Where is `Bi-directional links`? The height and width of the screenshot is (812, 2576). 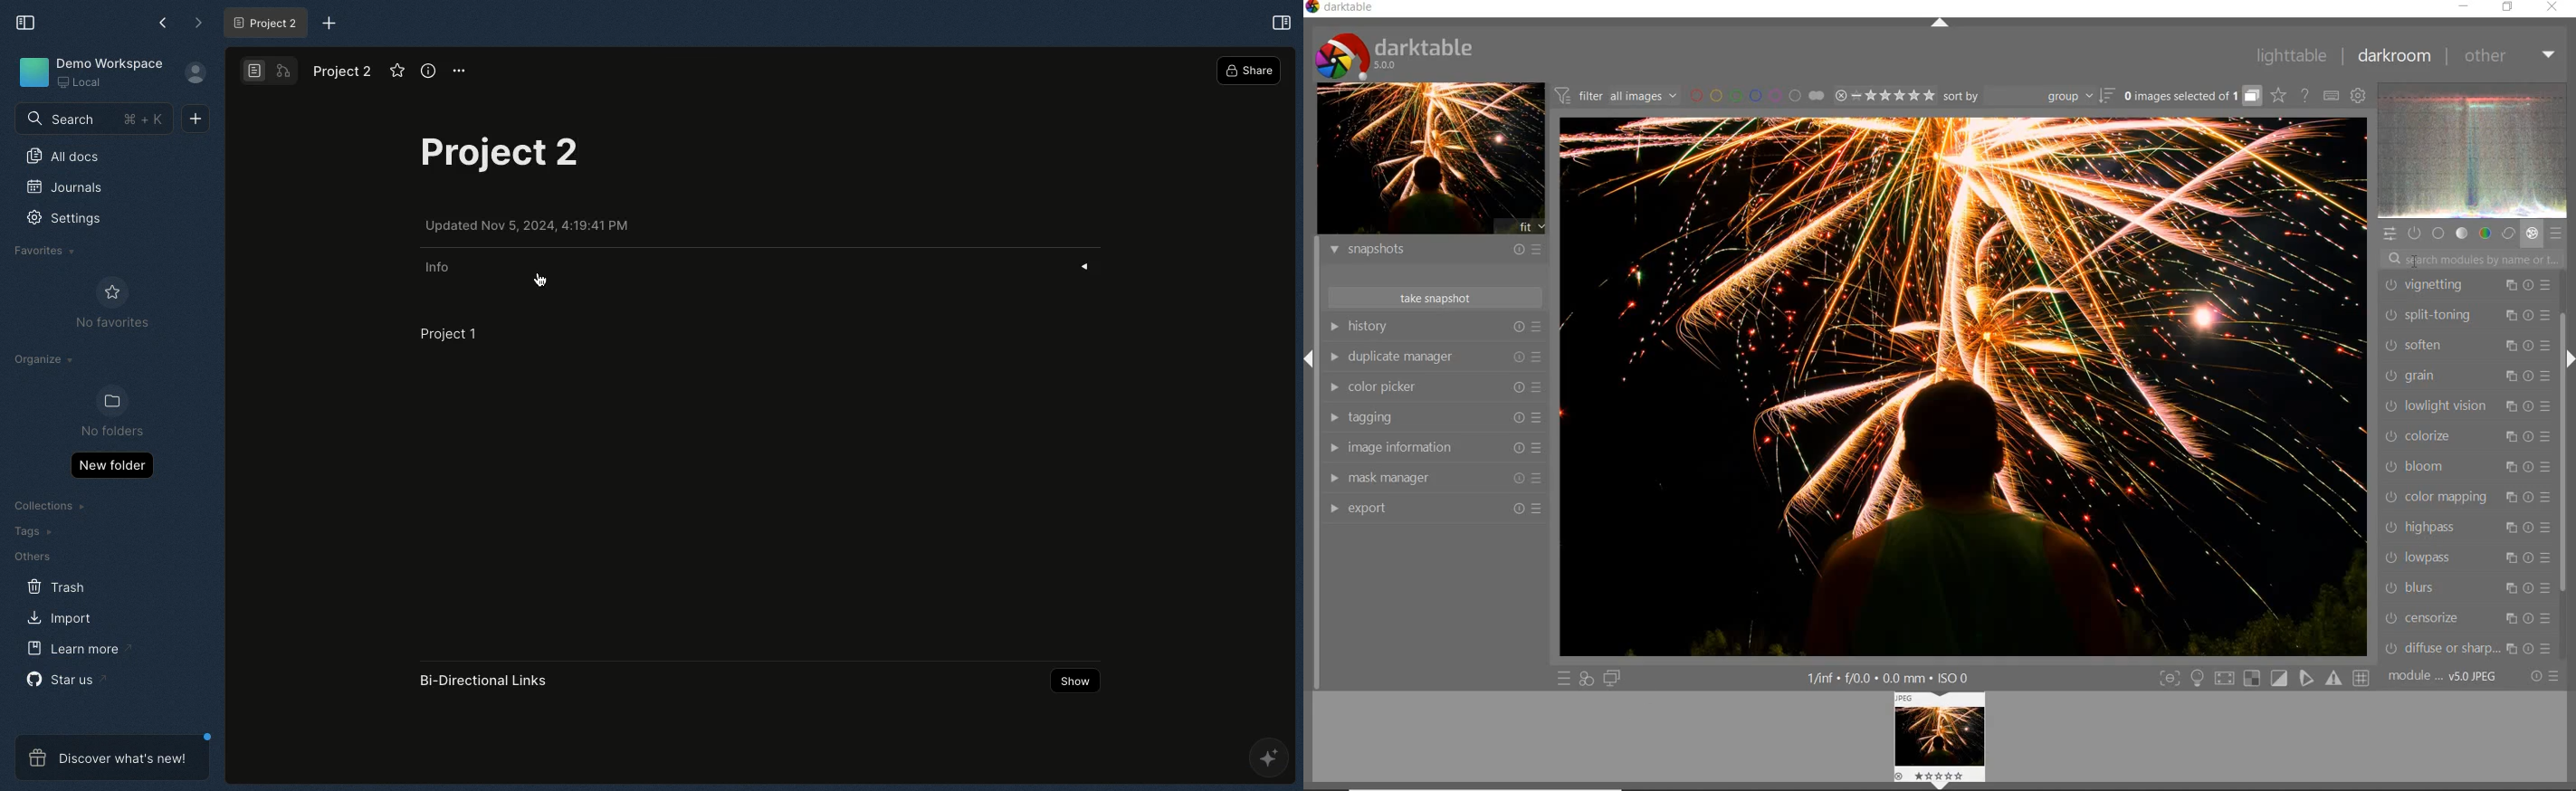
Bi-directional links is located at coordinates (486, 681).